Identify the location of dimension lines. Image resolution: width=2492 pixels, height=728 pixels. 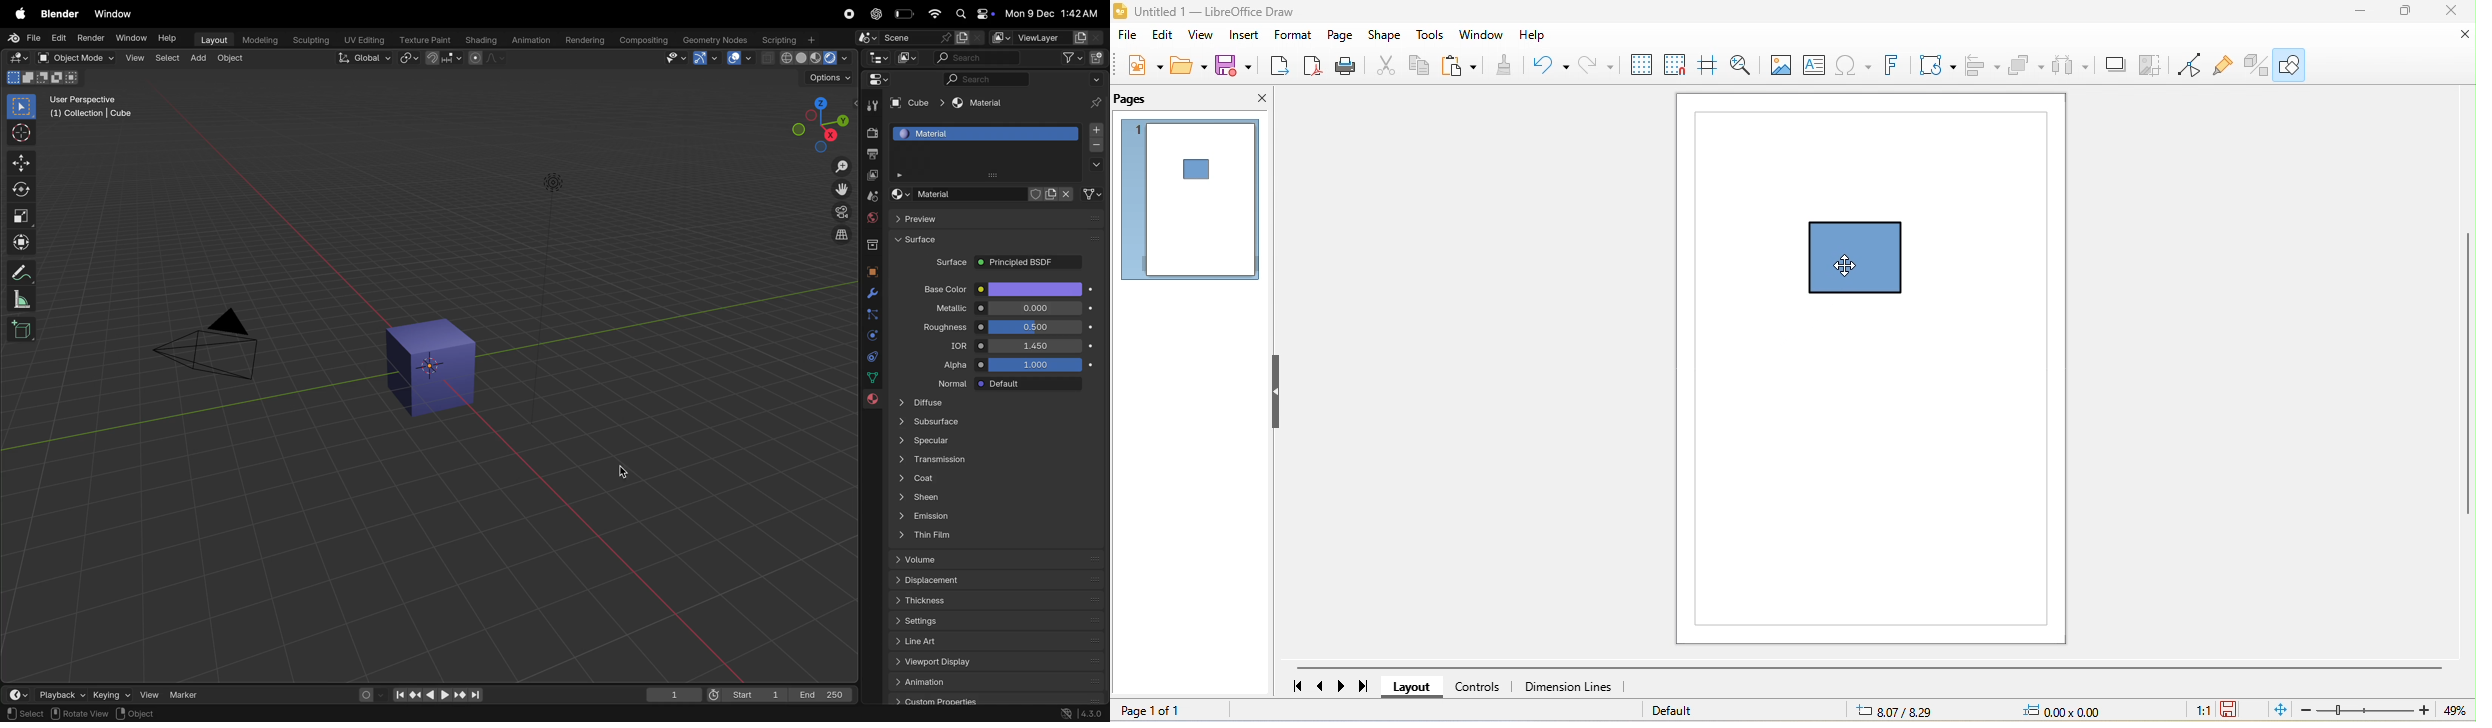
(1576, 685).